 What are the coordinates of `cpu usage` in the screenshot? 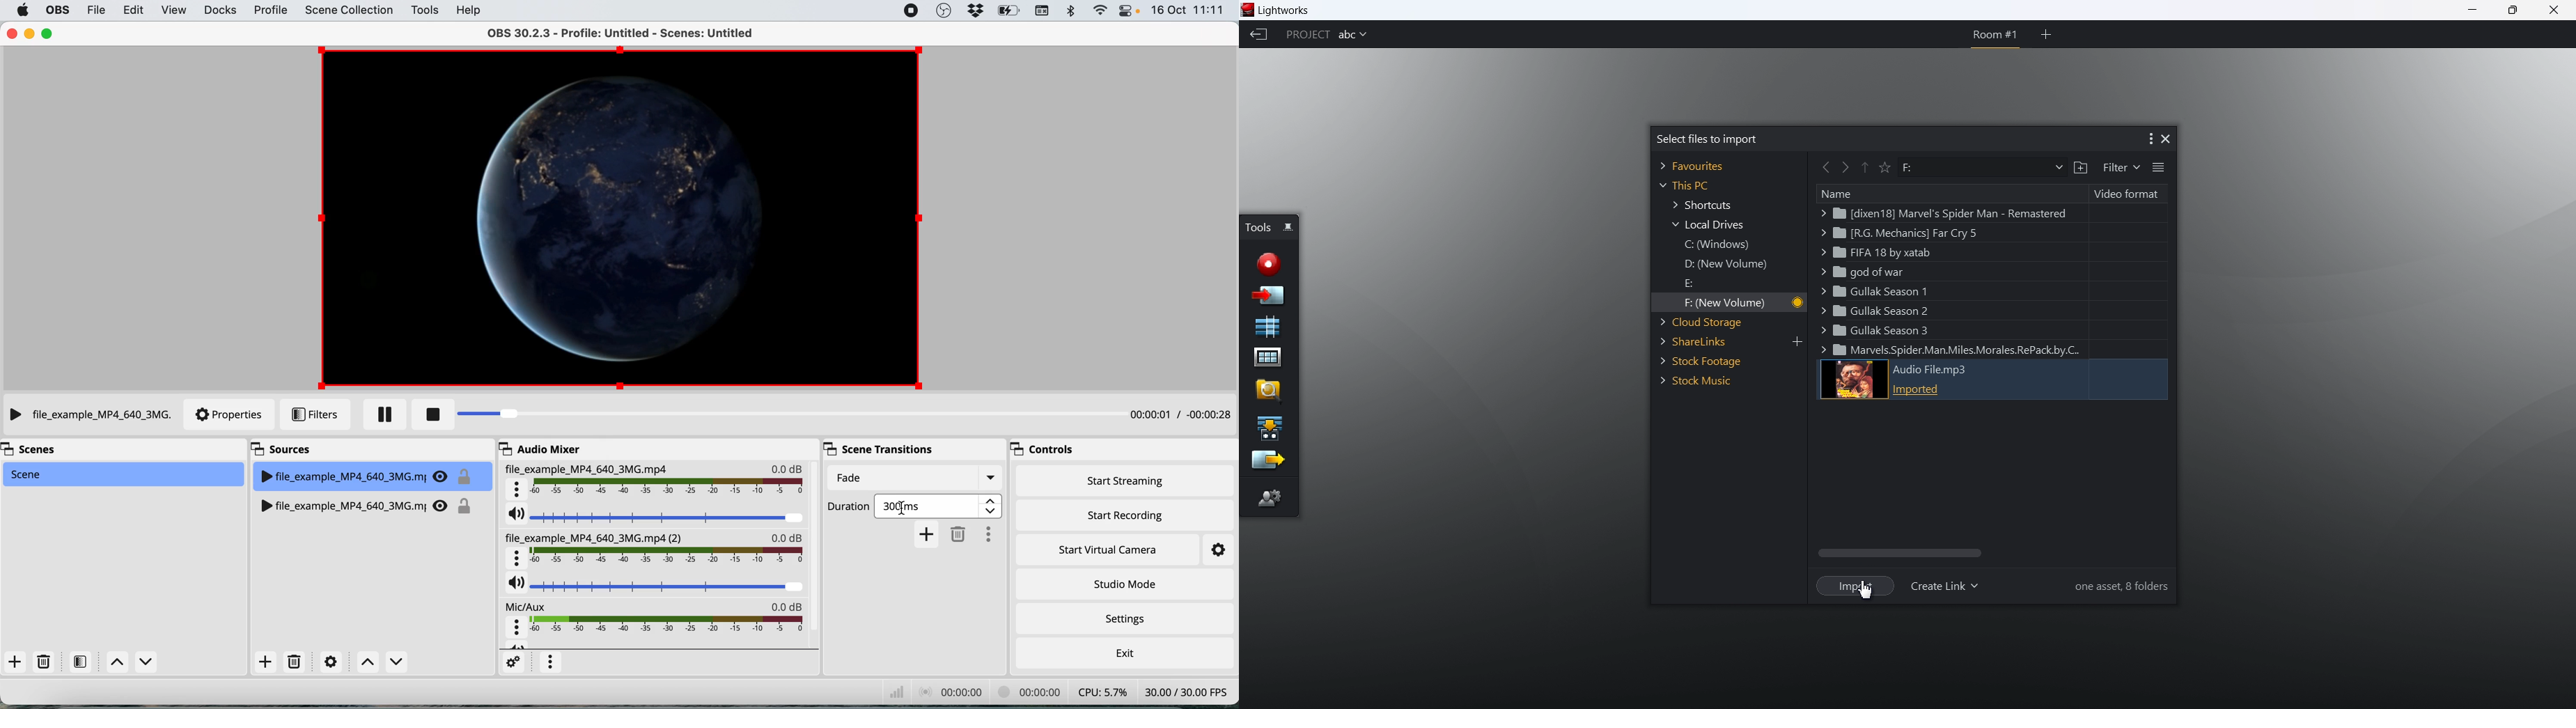 It's located at (1097, 692).